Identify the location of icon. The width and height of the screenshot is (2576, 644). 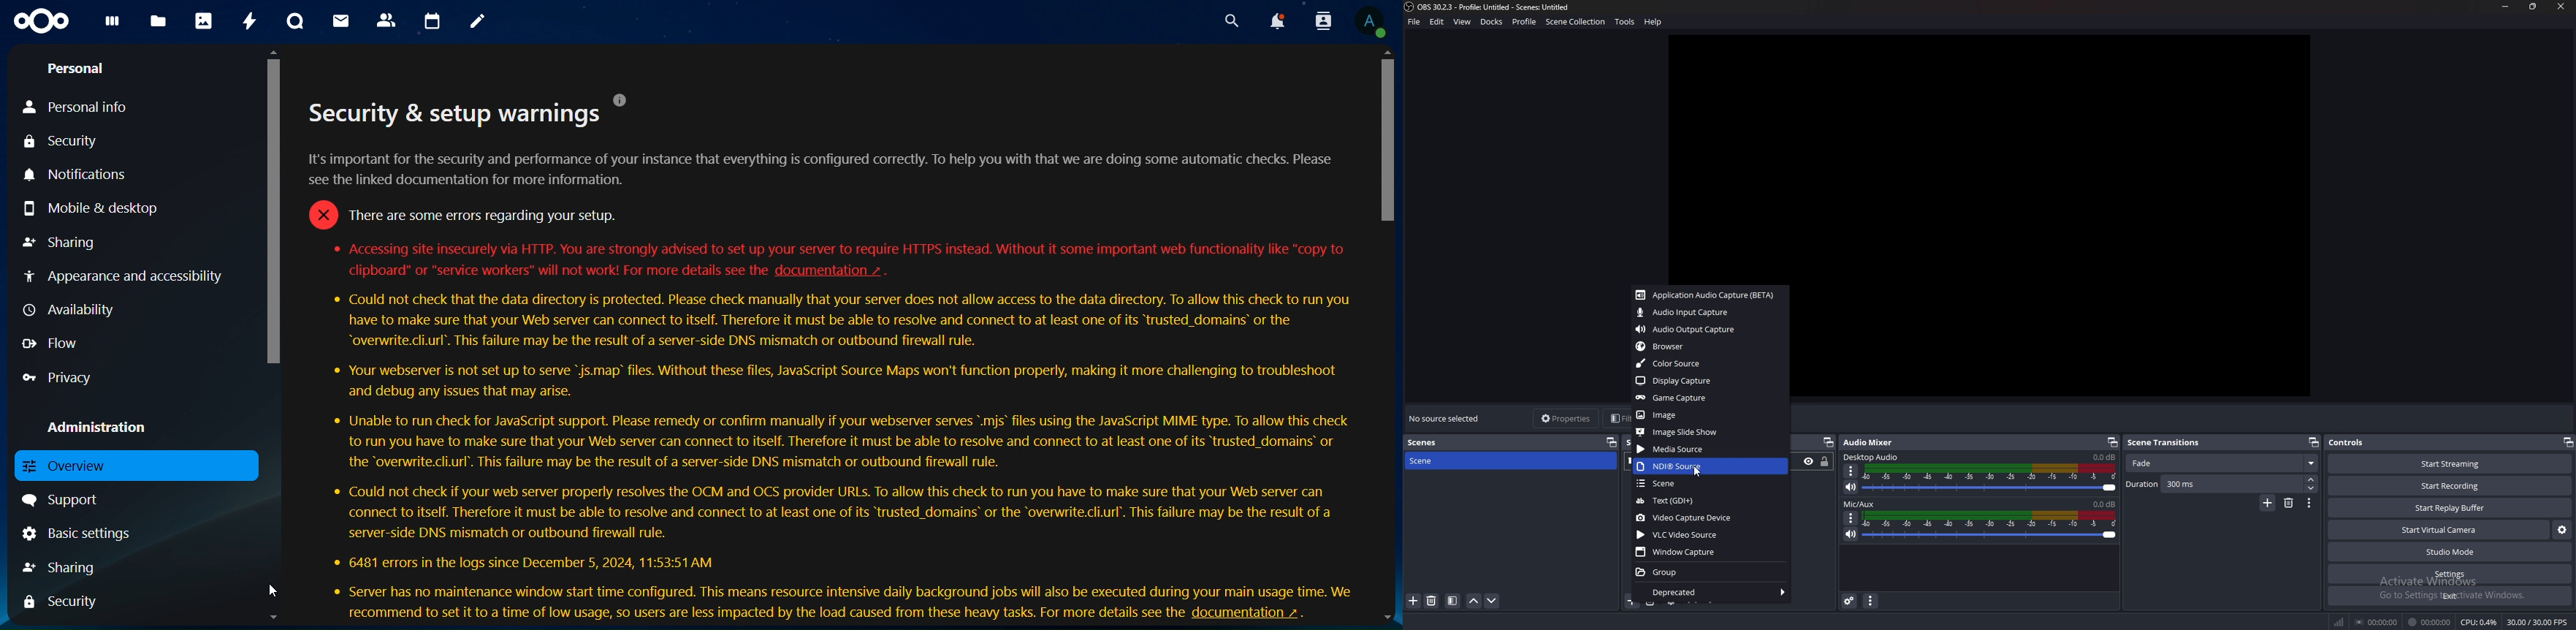
(43, 21).